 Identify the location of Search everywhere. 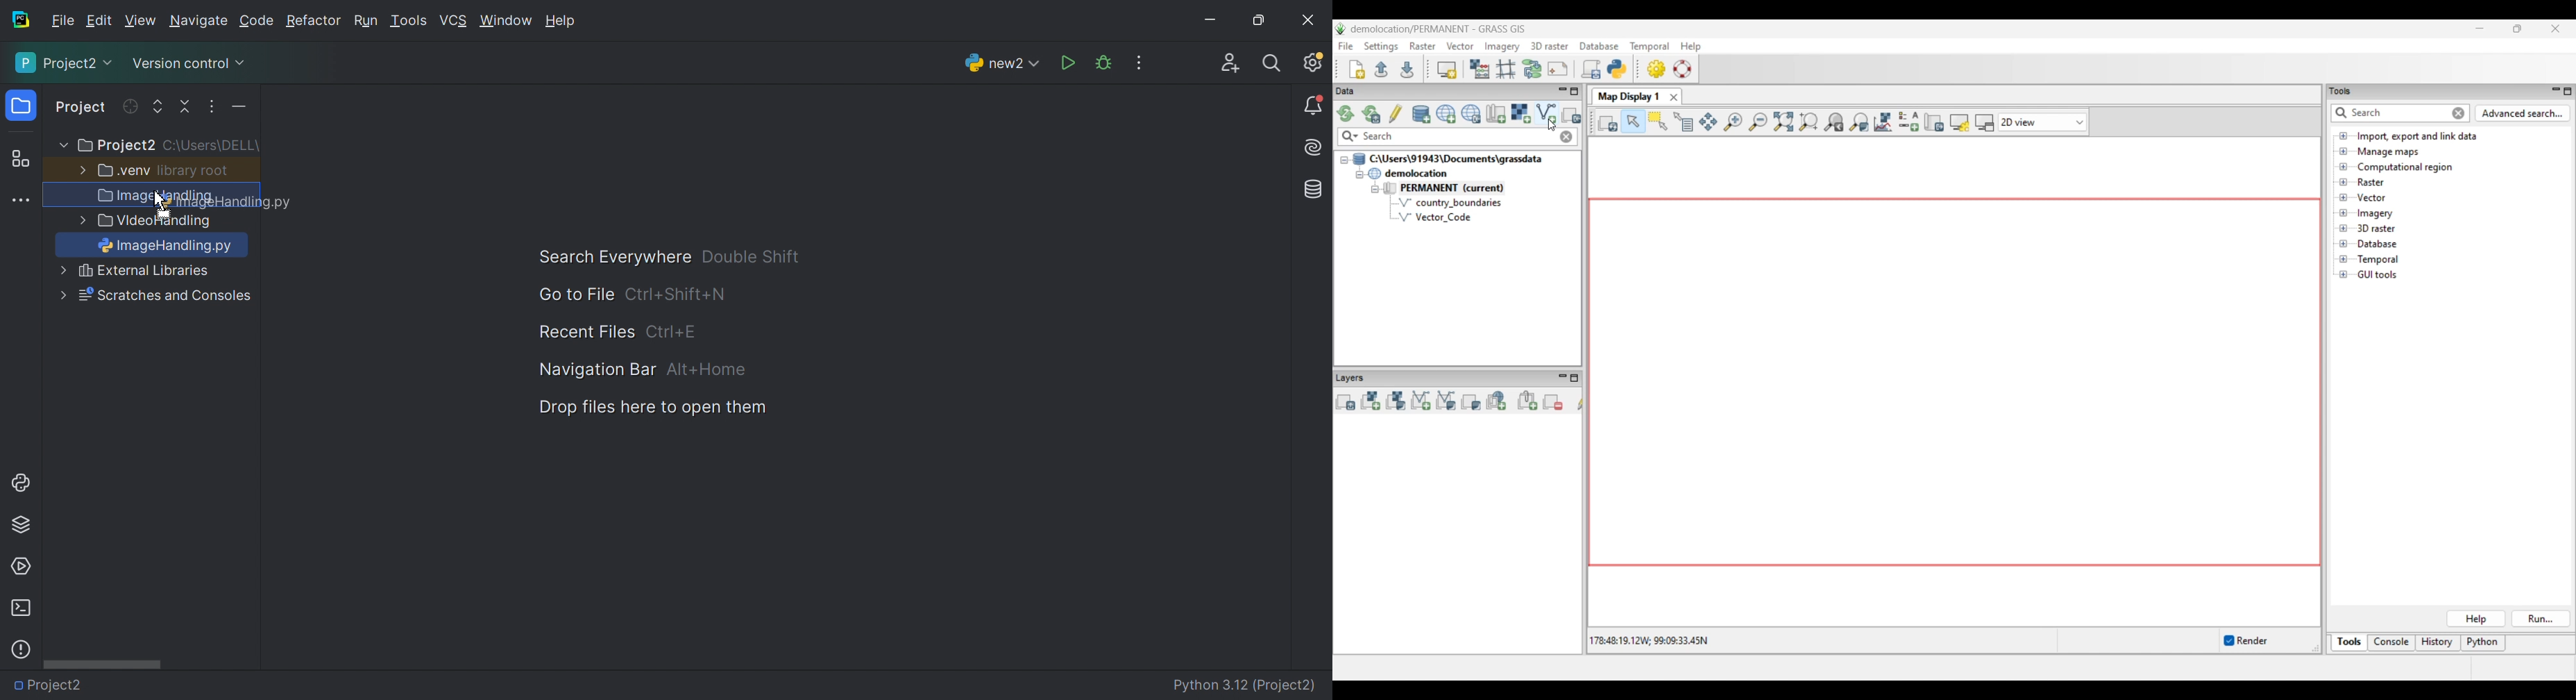
(1273, 64).